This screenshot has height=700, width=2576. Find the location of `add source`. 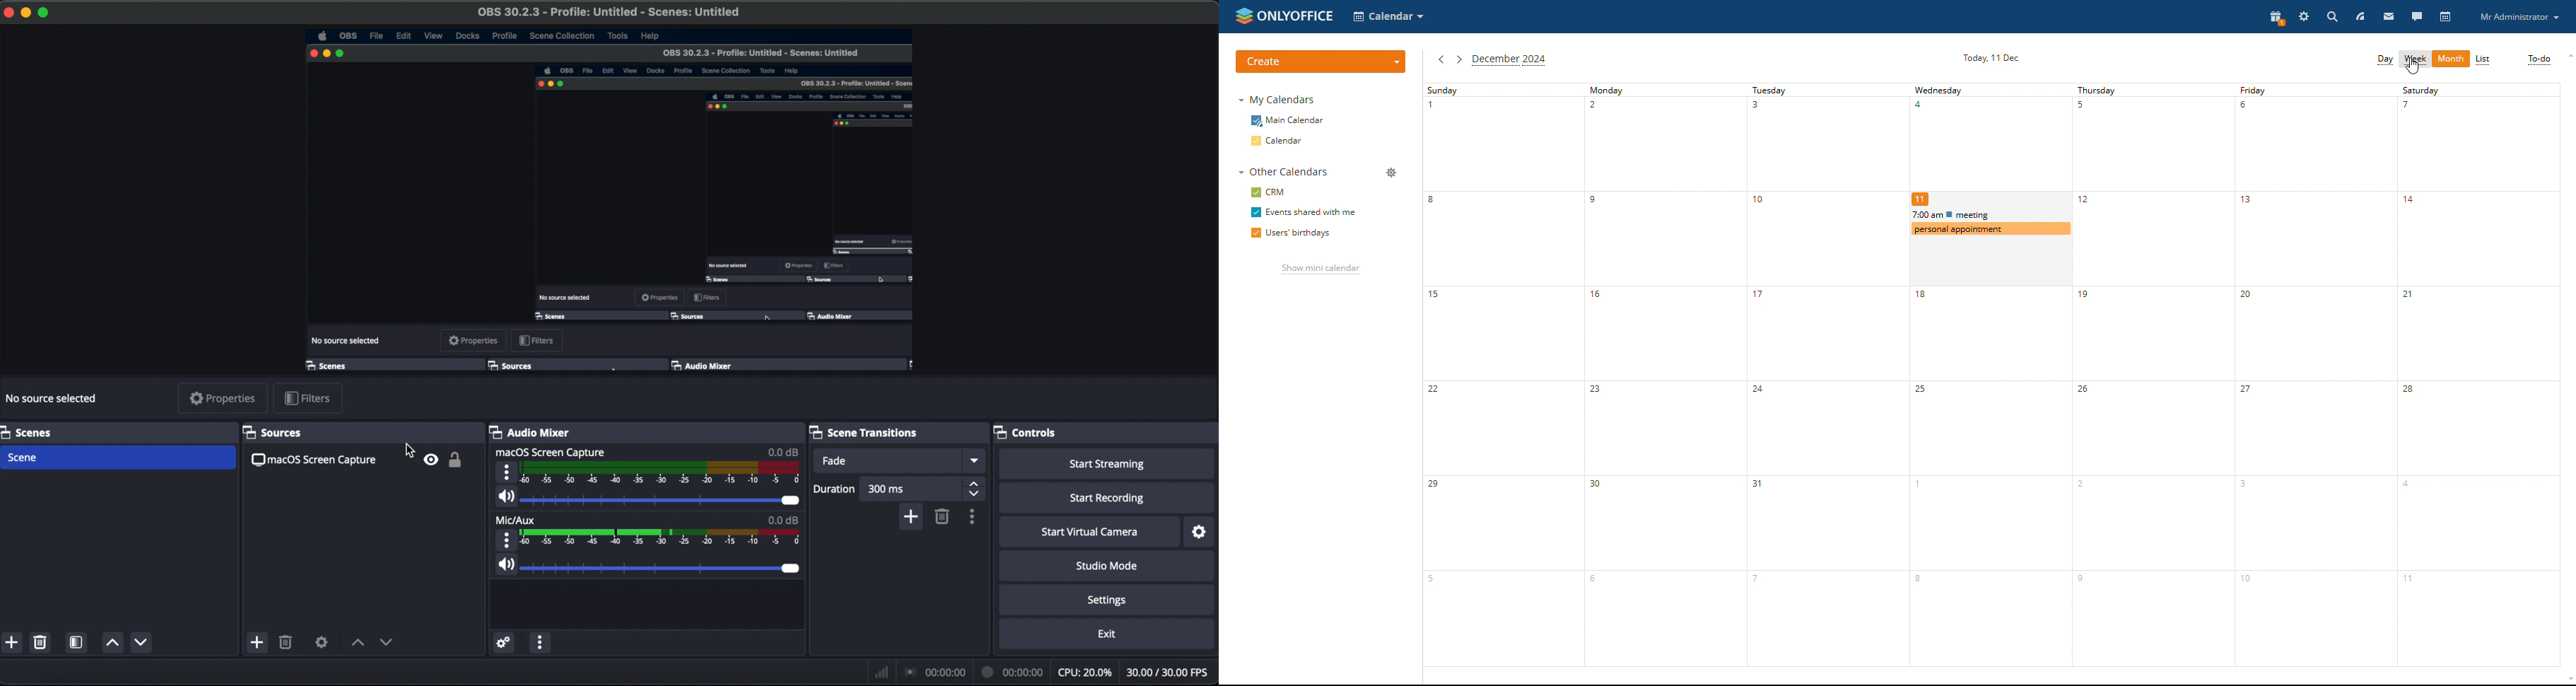

add source is located at coordinates (257, 643).